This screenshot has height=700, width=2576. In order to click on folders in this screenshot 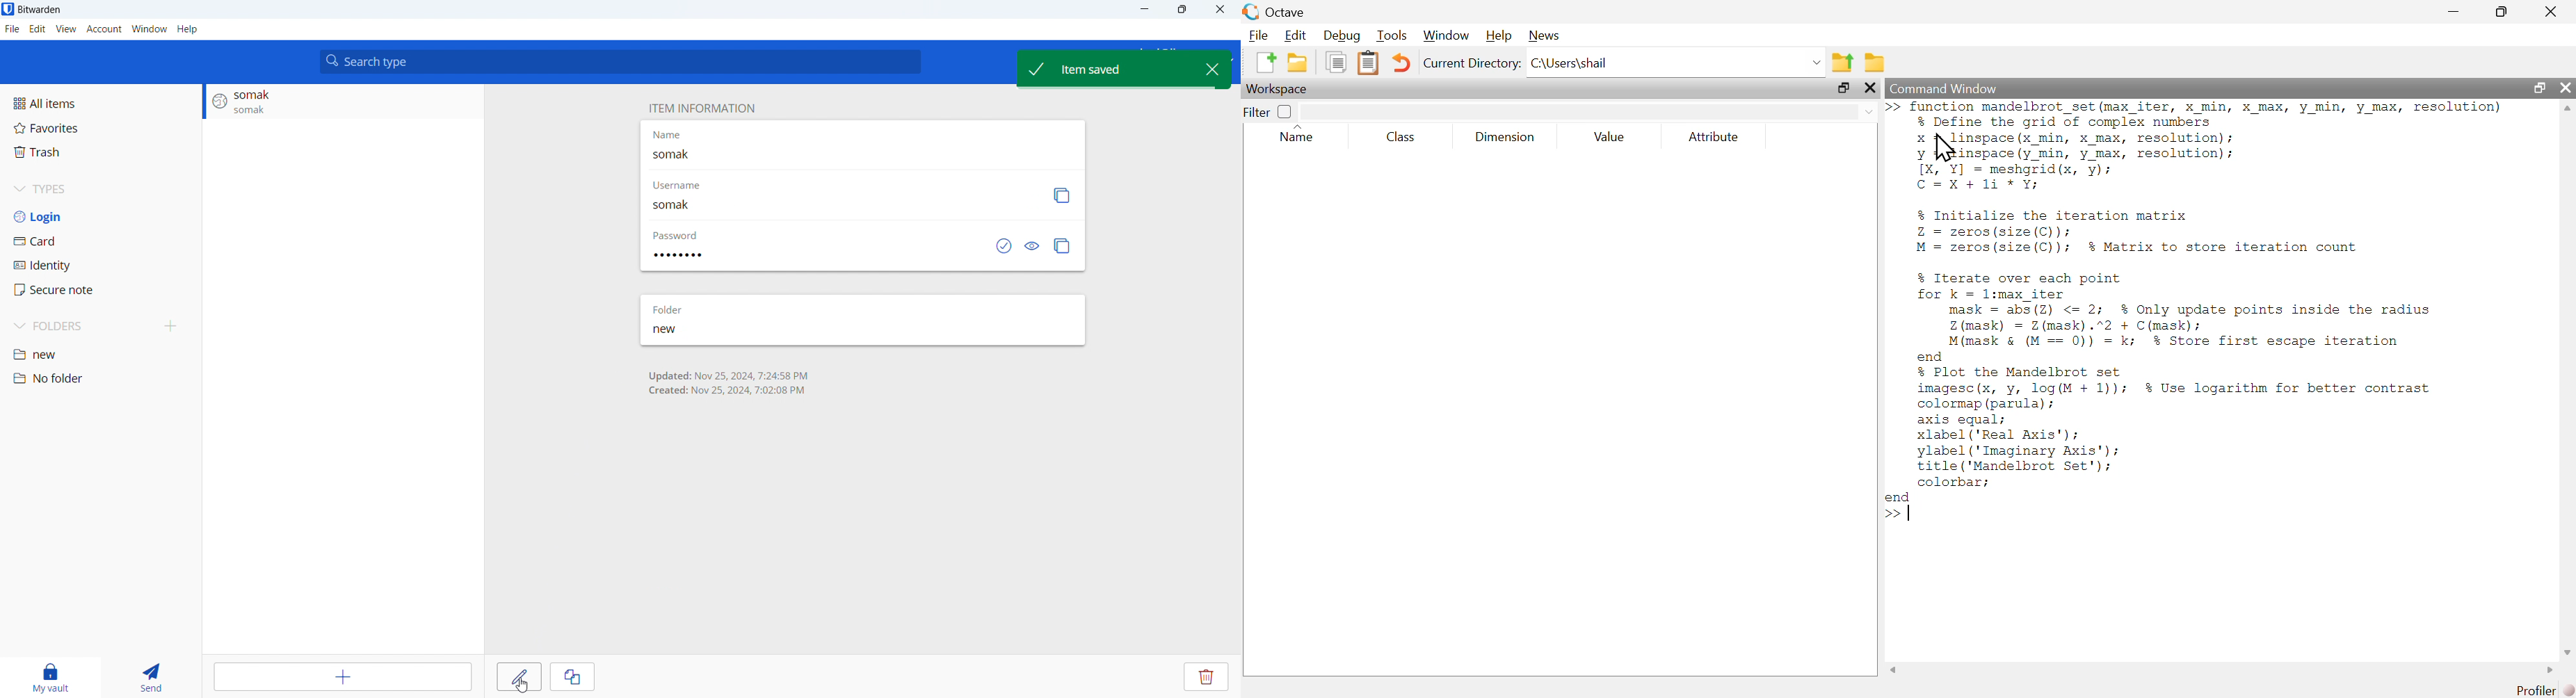, I will do `click(80, 326)`.